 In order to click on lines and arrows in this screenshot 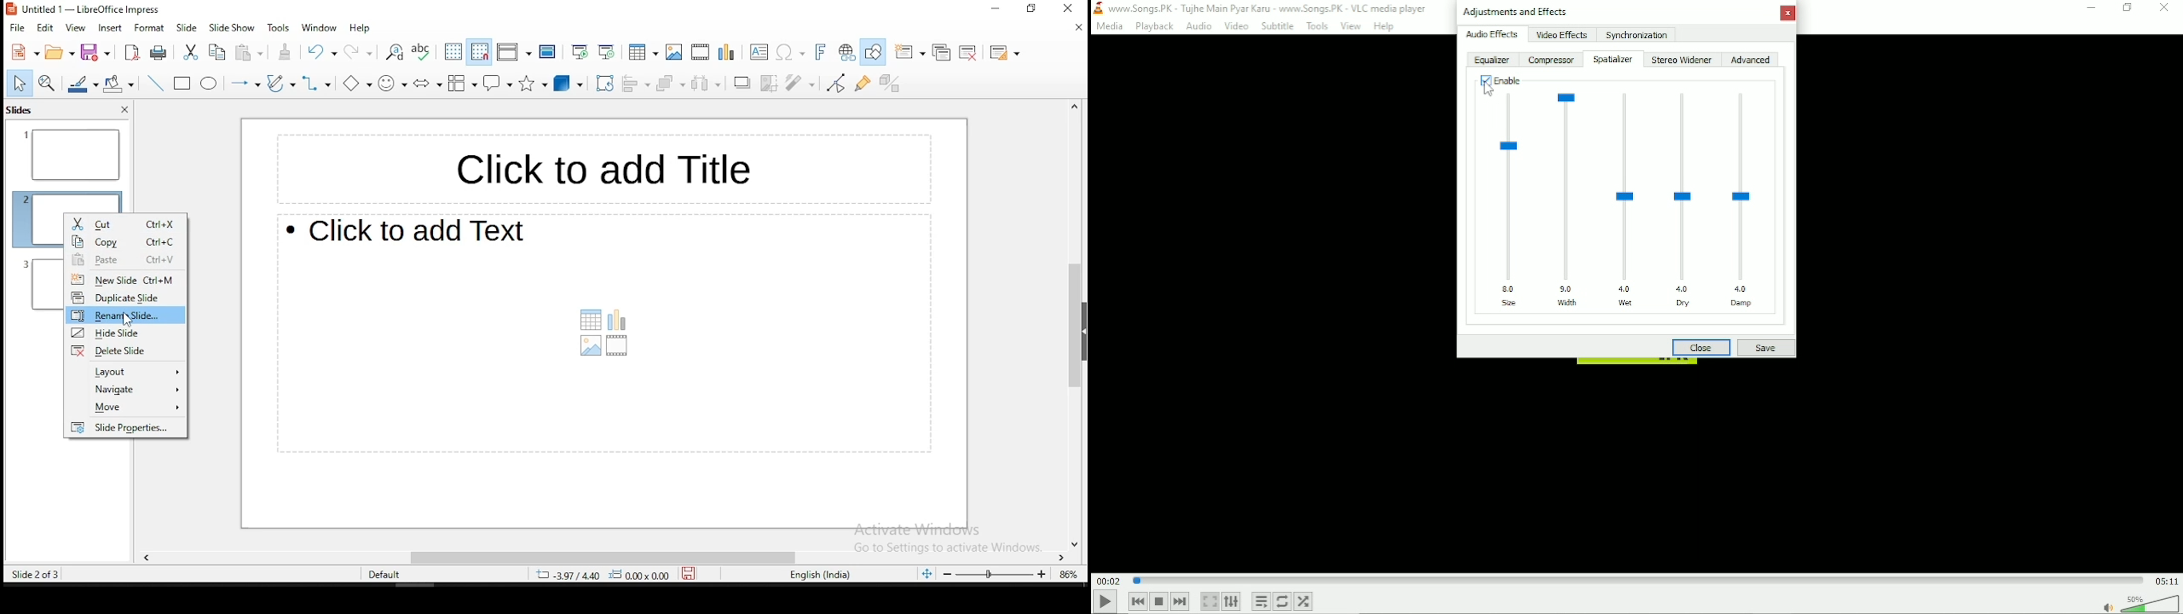, I will do `click(244, 82)`.